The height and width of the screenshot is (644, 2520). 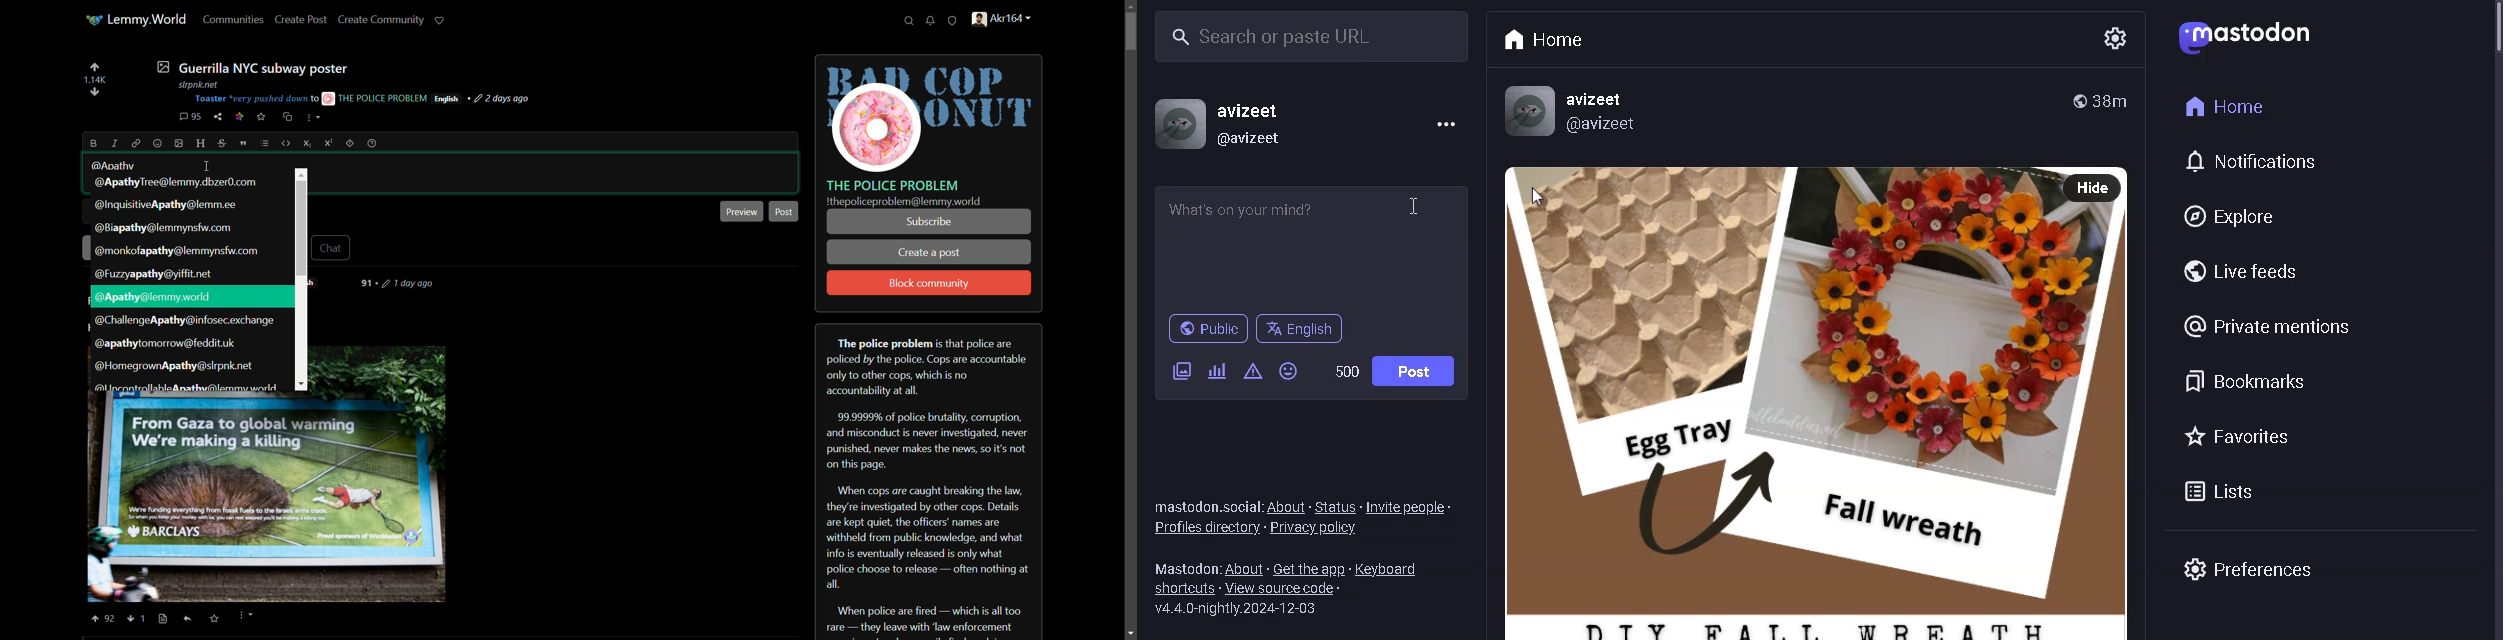 What do you see at coordinates (239, 118) in the screenshot?
I see `link` at bounding box center [239, 118].